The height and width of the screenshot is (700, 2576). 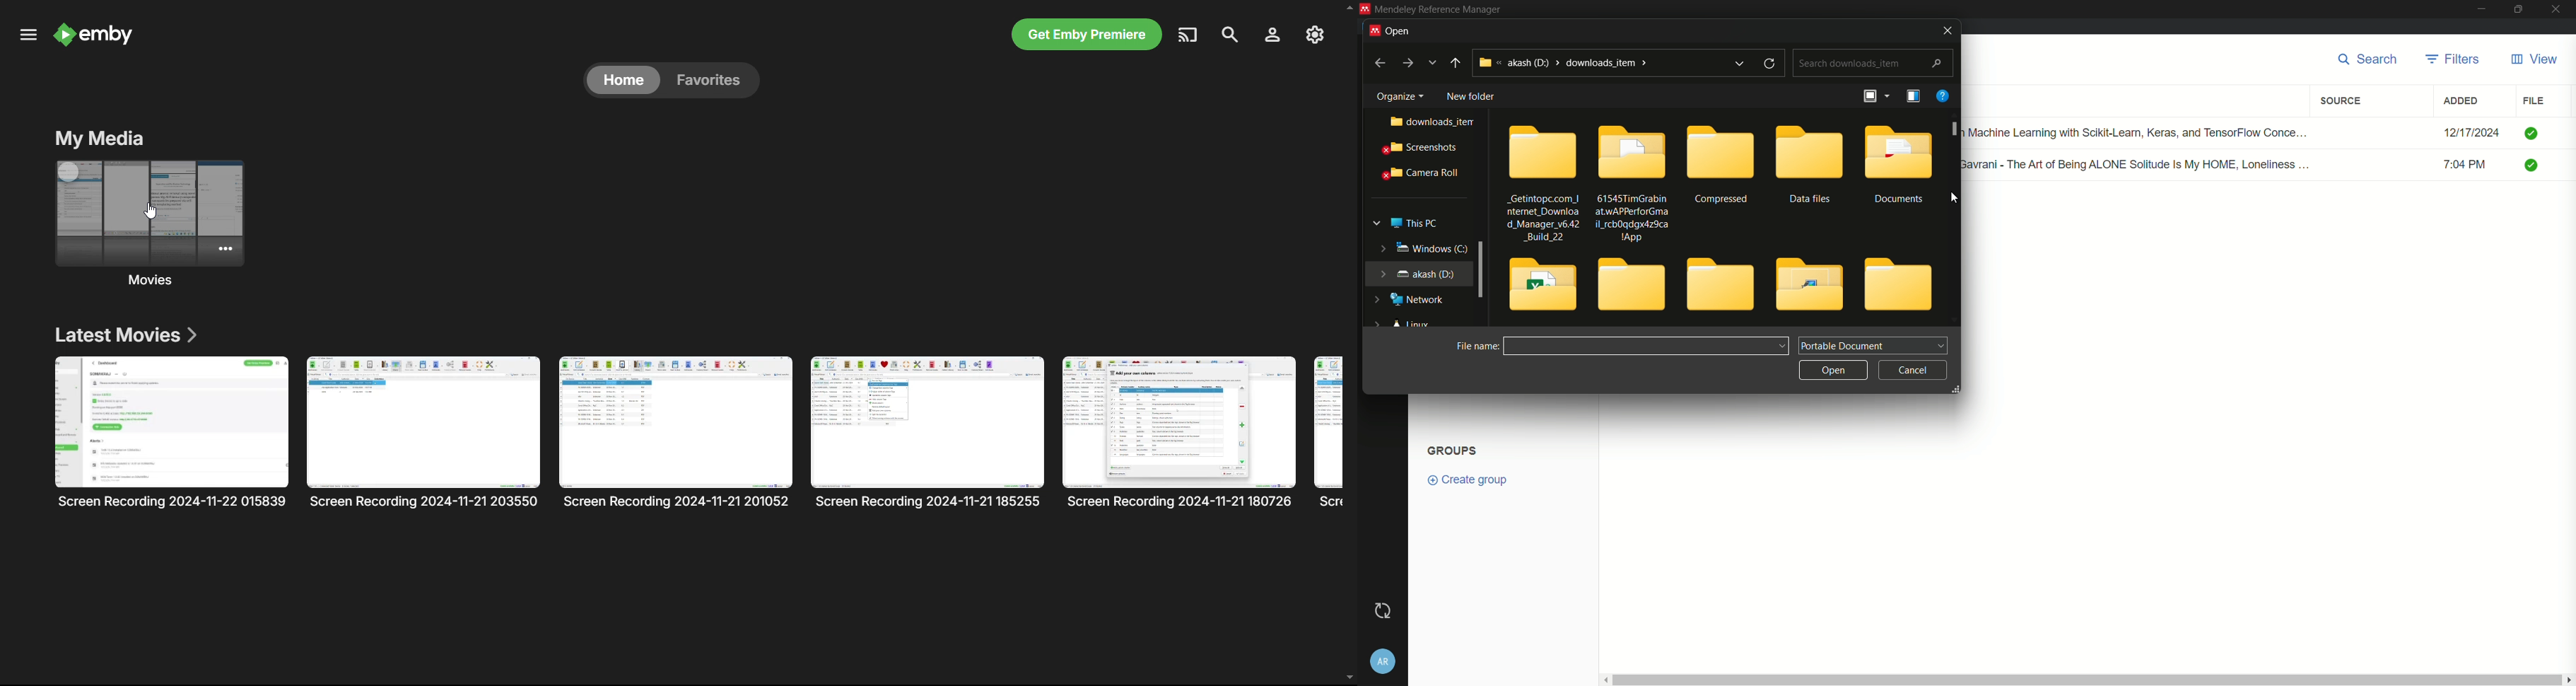 I want to click on go to, so click(x=1407, y=64).